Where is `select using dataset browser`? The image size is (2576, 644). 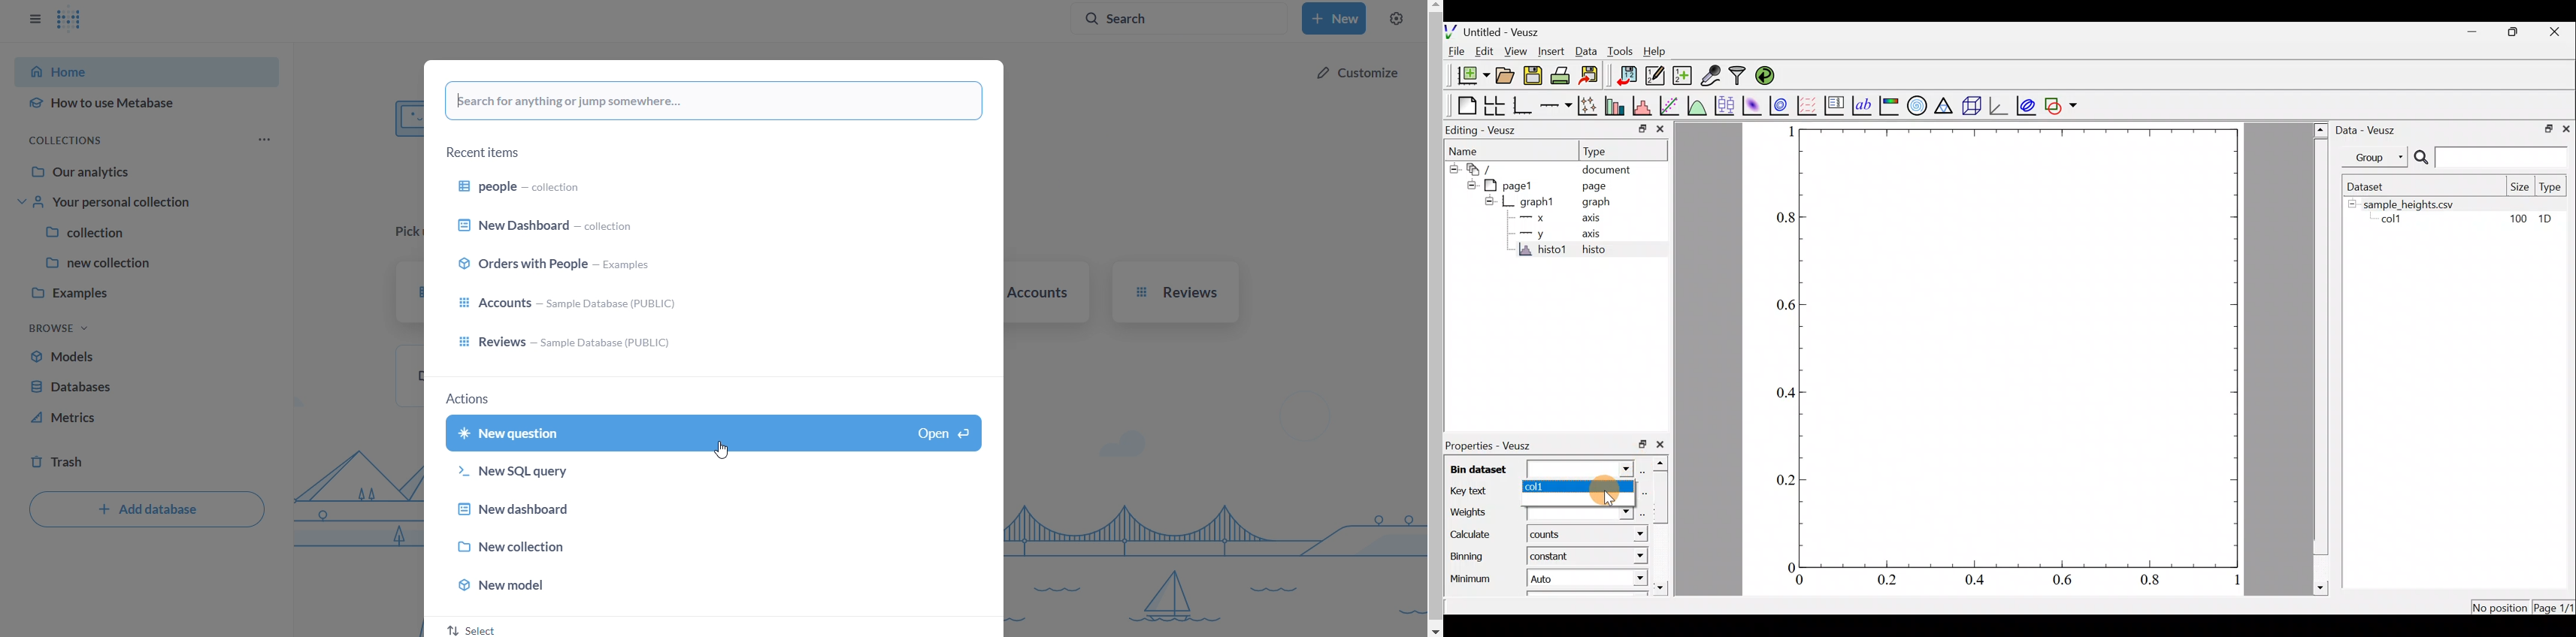
select using dataset browser is located at coordinates (1644, 469).